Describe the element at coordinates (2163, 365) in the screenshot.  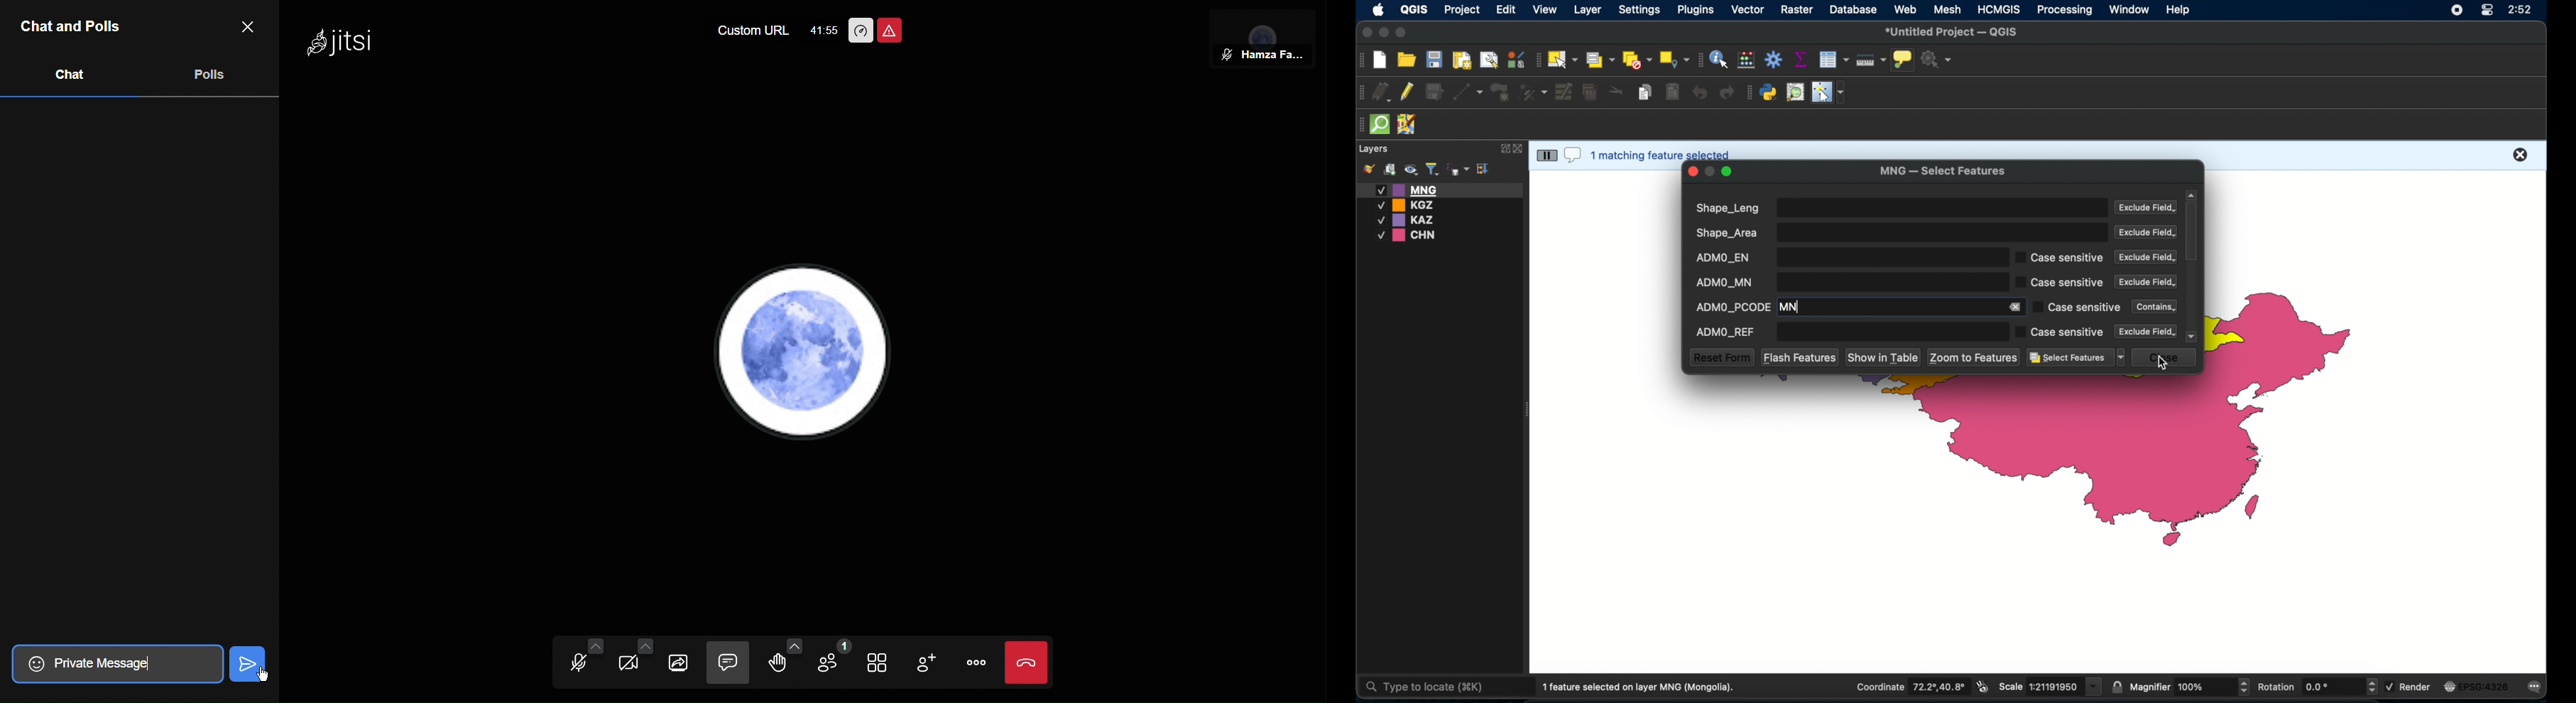
I see `cursor` at that location.